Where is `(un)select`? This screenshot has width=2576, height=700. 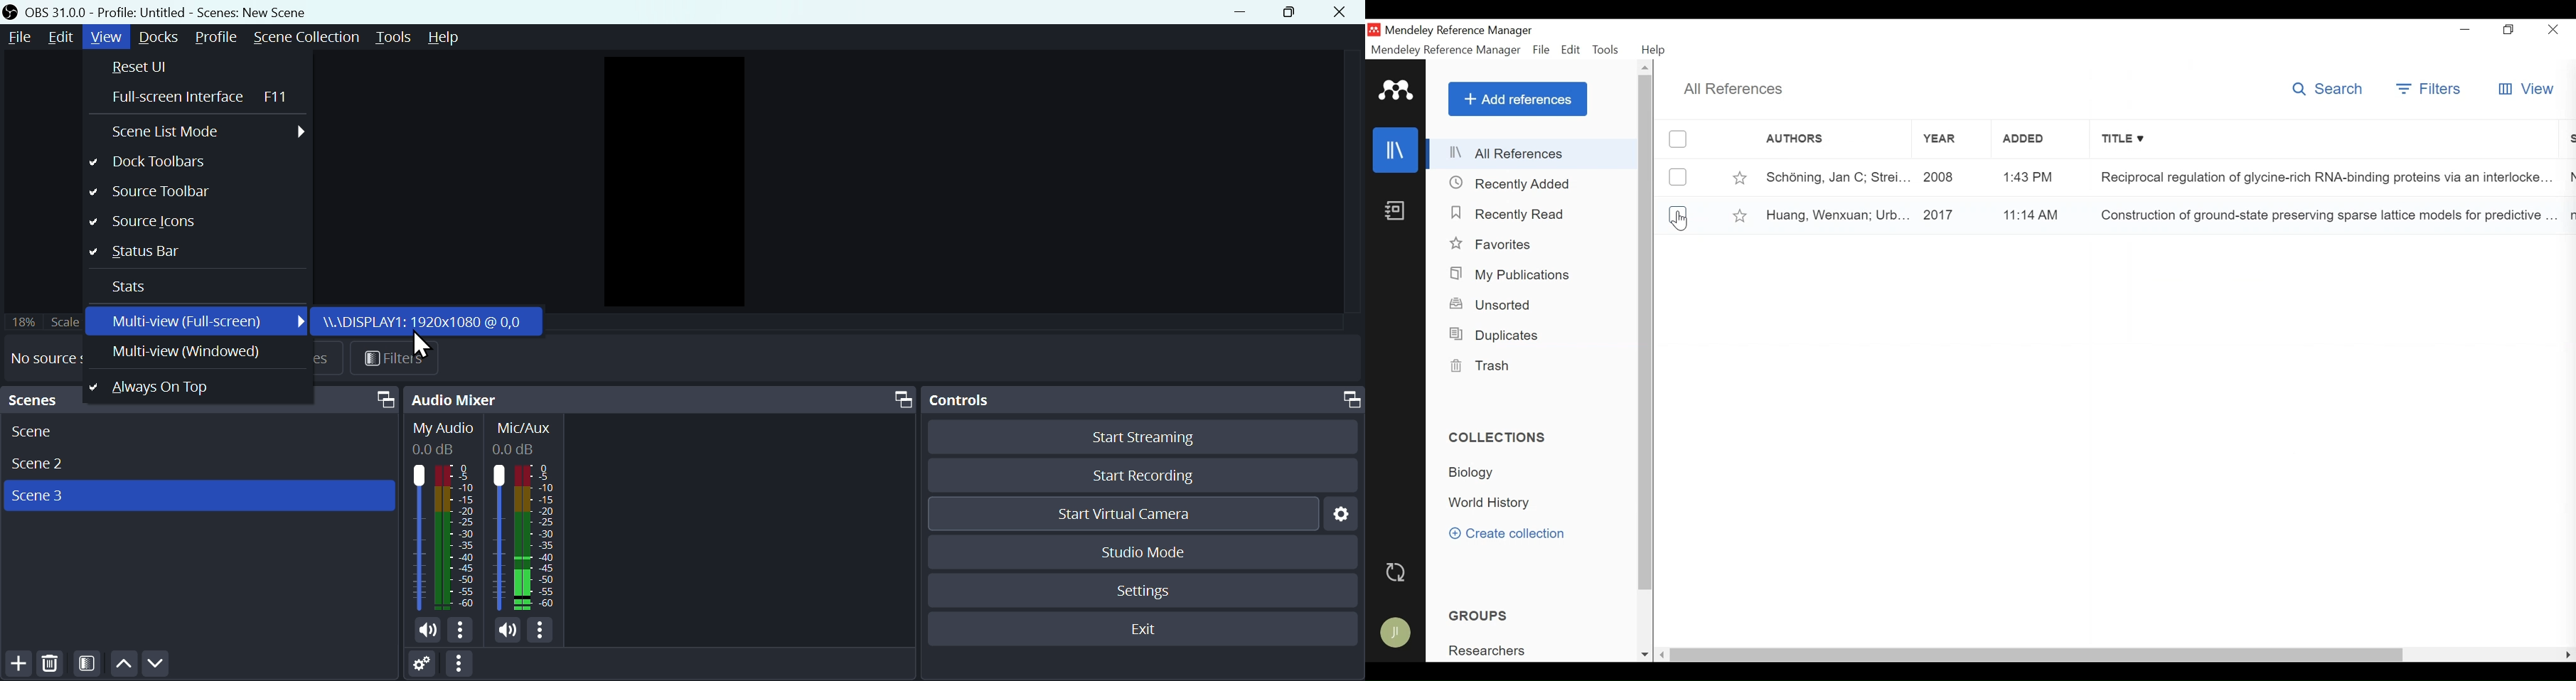
(un)select is located at coordinates (1682, 211).